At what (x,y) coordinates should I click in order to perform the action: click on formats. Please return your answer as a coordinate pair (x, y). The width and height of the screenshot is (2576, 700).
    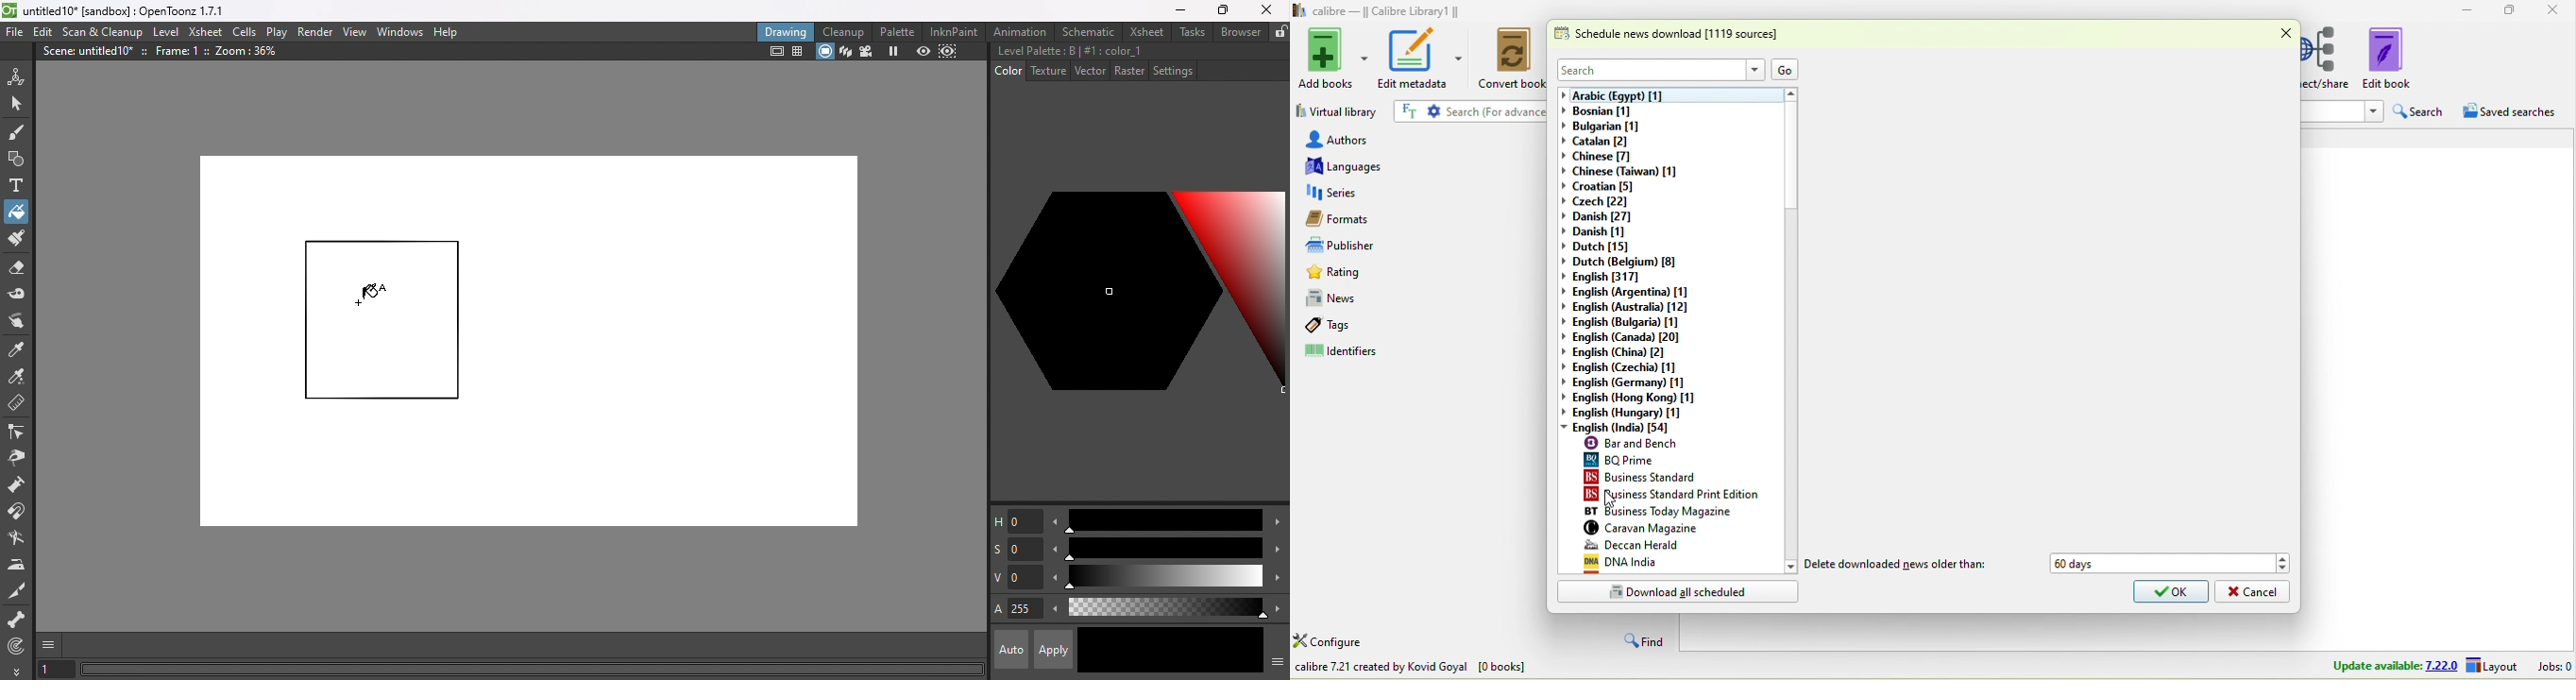
    Looking at the image, I should click on (1421, 219).